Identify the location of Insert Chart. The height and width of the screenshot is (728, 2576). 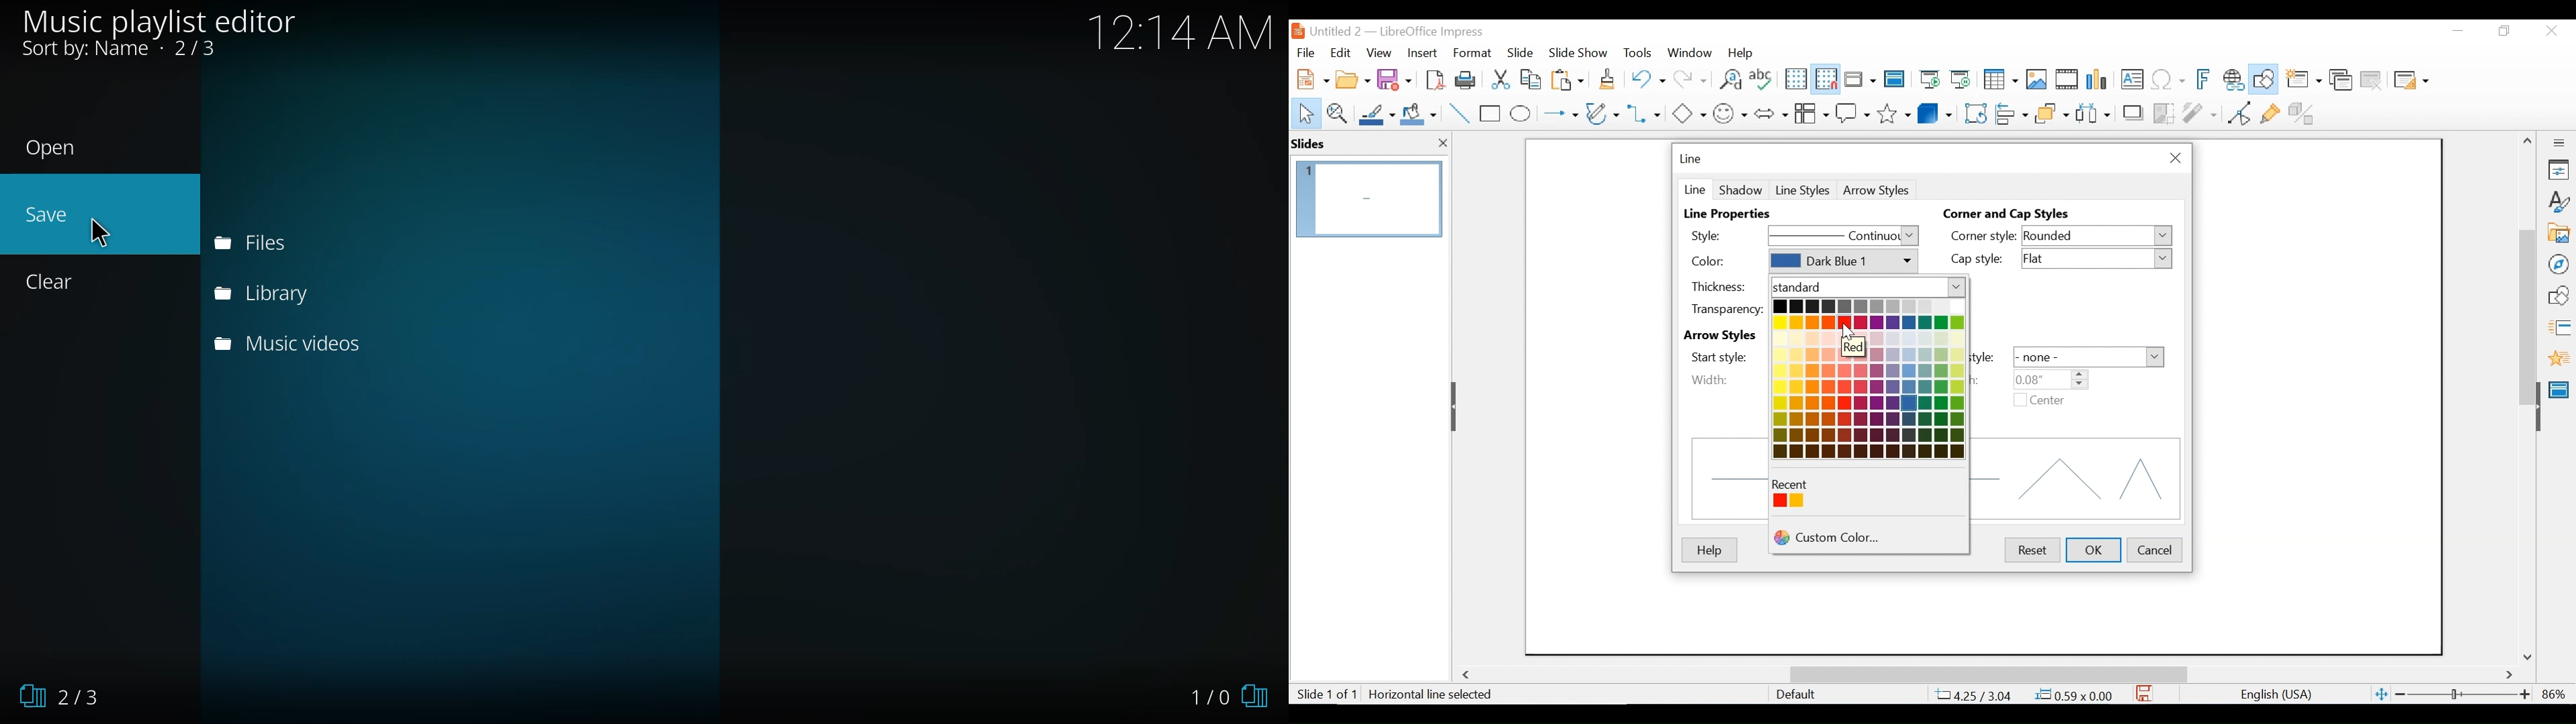
(2099, 80).